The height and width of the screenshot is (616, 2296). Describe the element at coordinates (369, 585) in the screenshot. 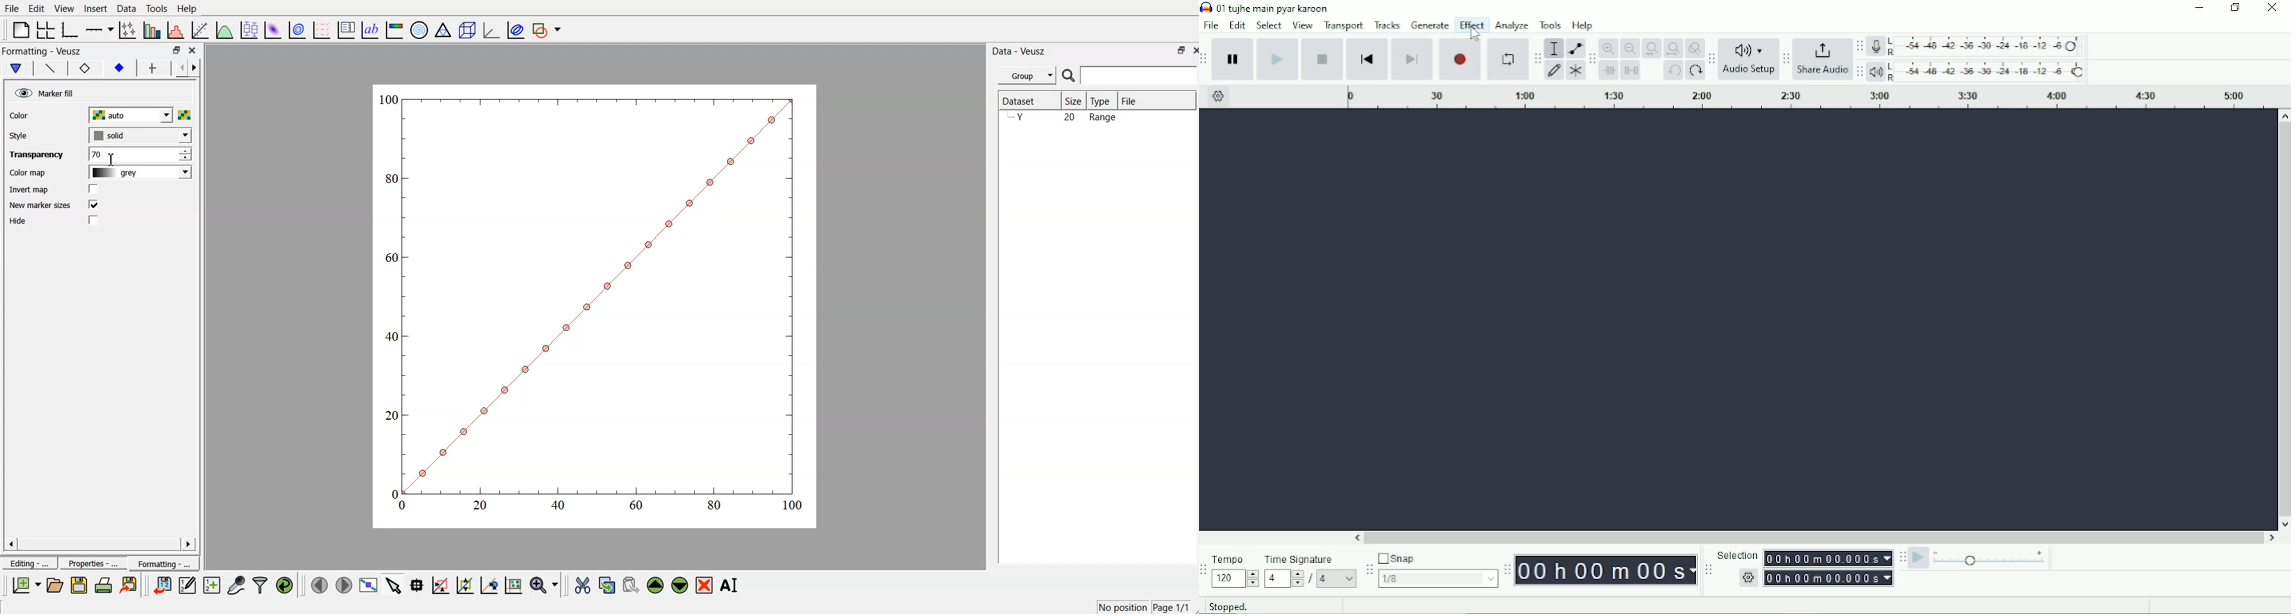

I see `View plot full screen` at that location.